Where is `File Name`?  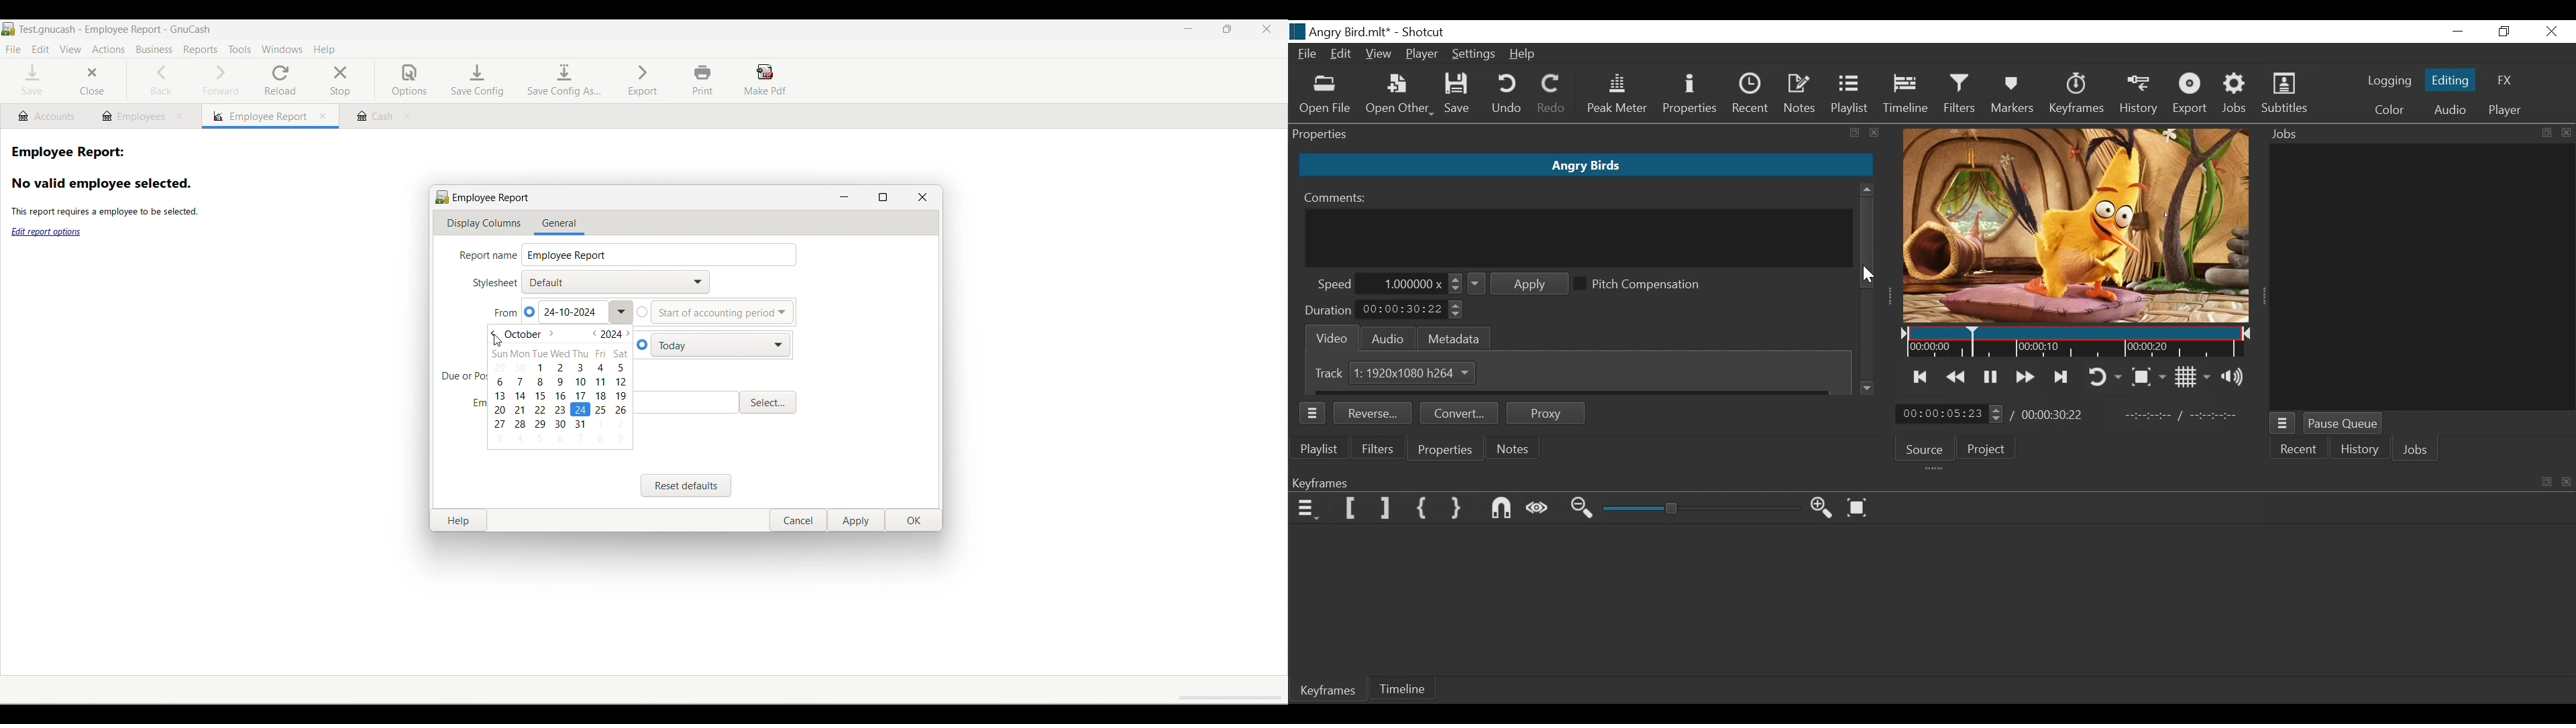 File Name is located at coordinates (1340, 32).